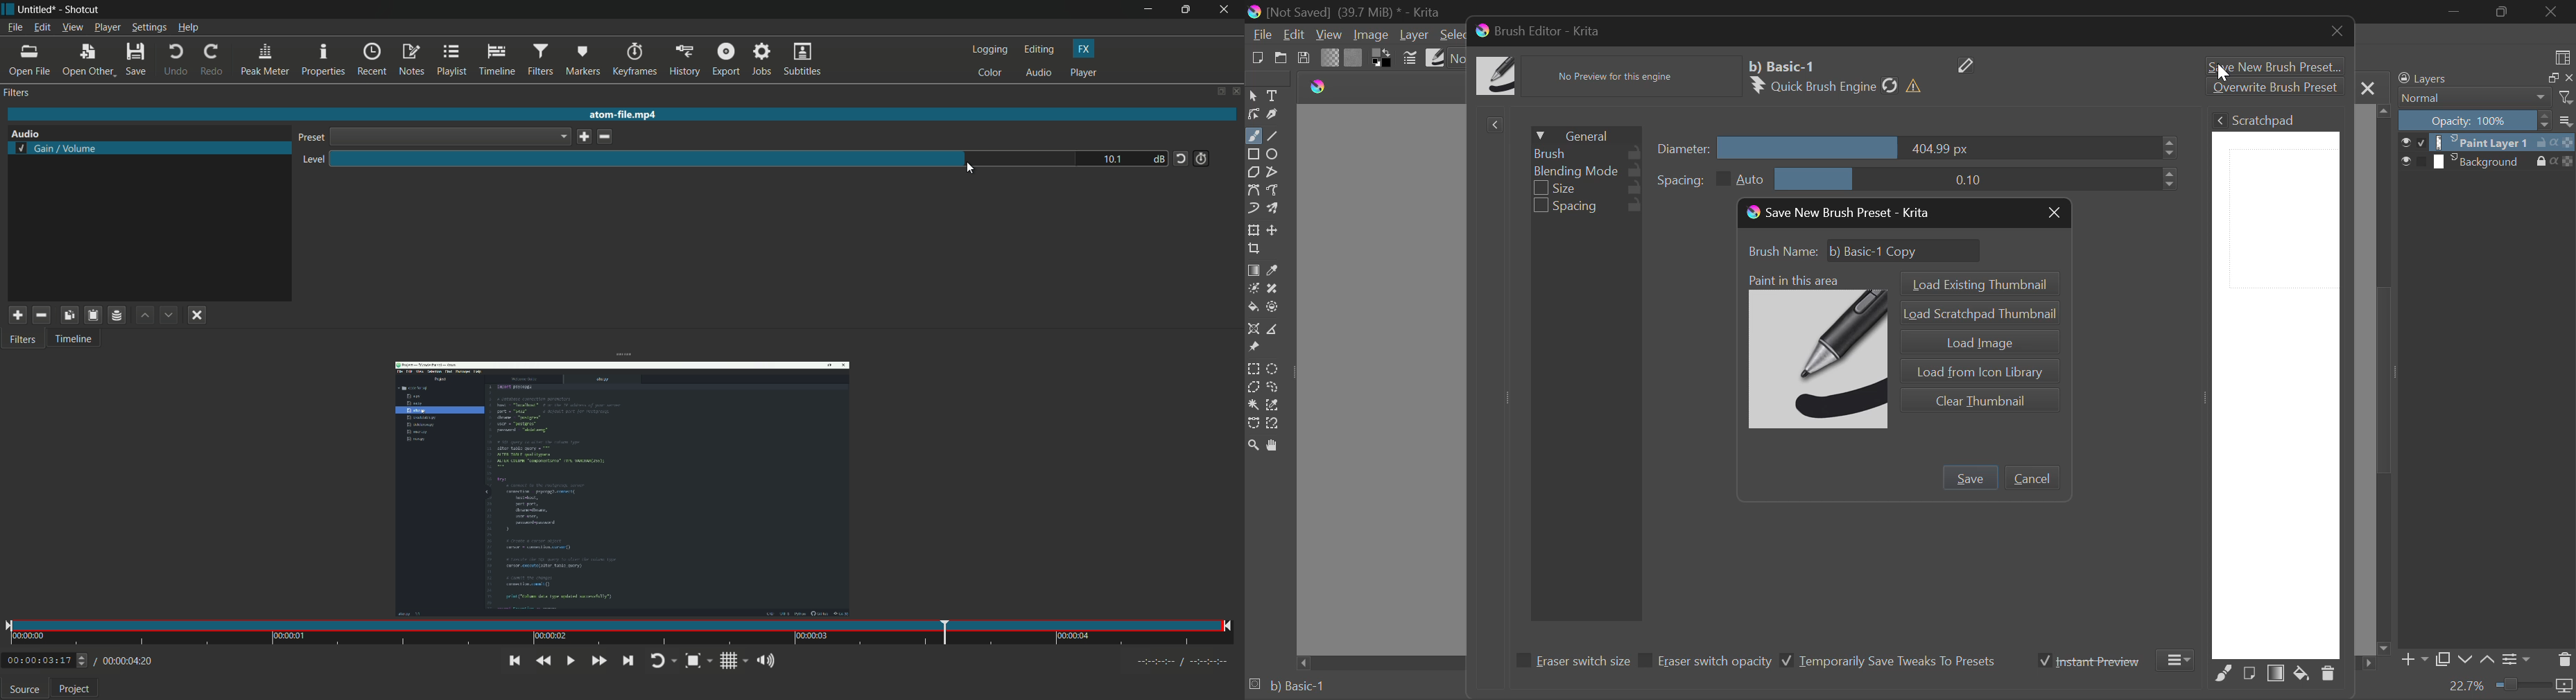  Describe the element at coordinates (1372, 35) in the screenshot. I see `Image` at that location.